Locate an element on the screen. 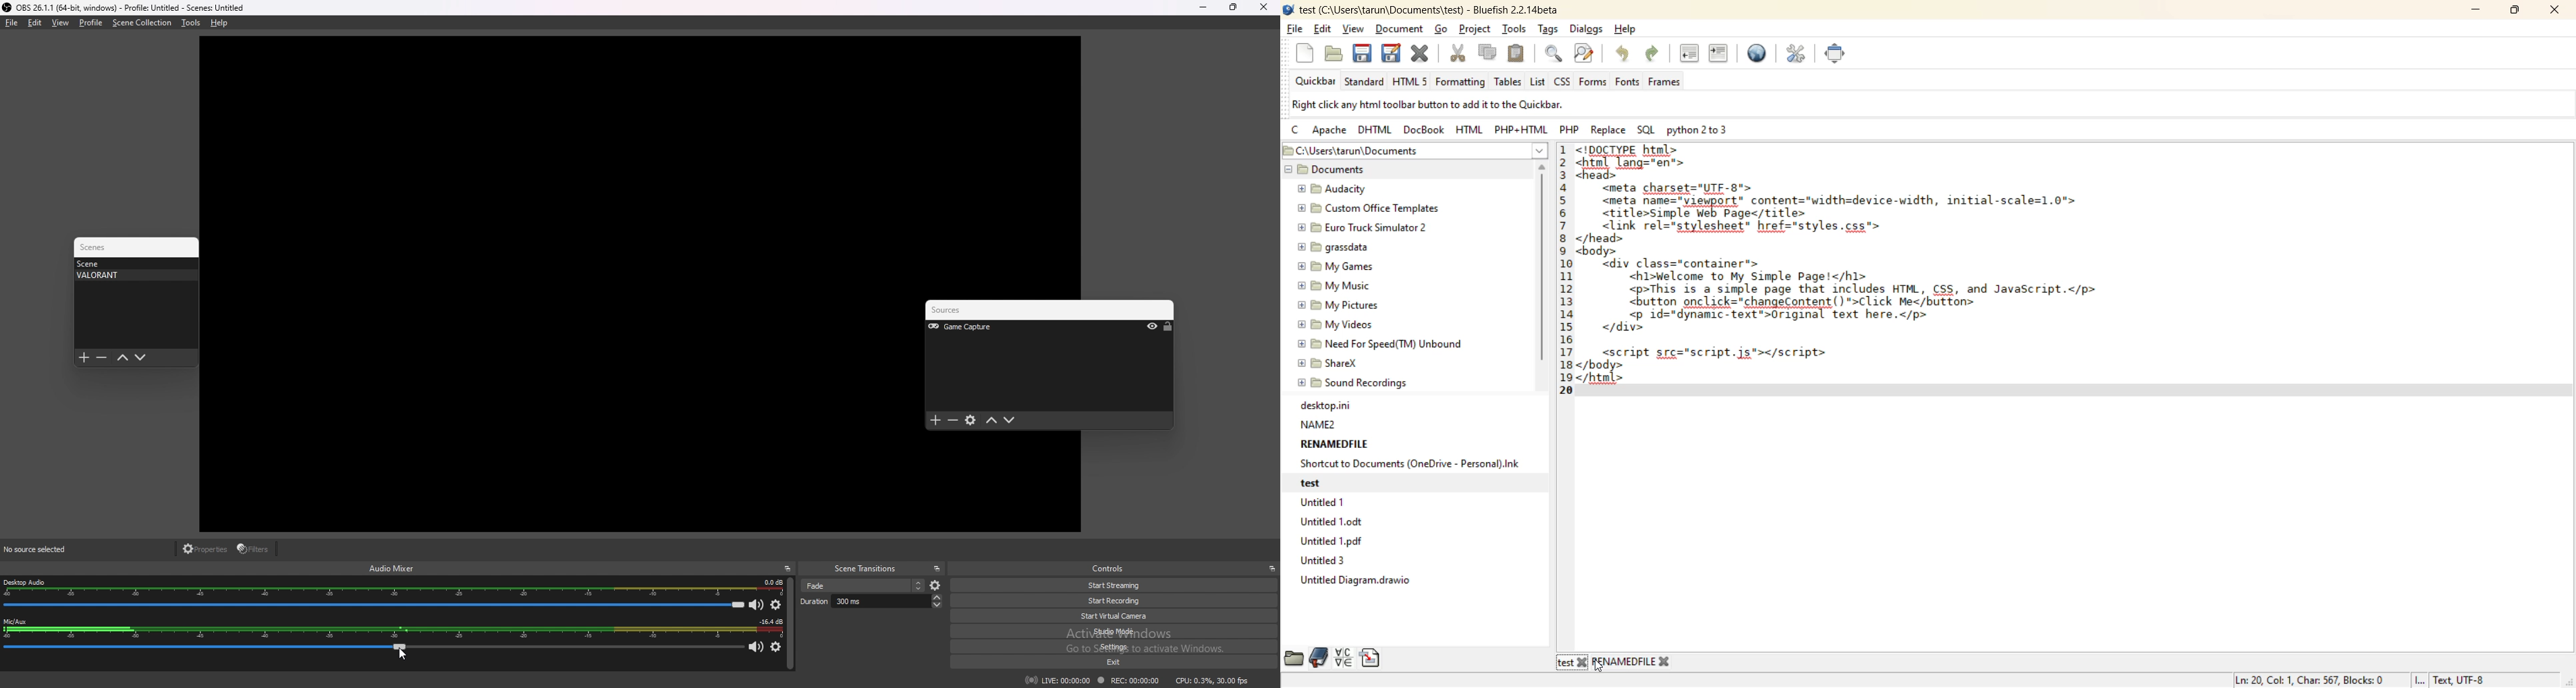  scene selection is located at coordinates (863, 585).